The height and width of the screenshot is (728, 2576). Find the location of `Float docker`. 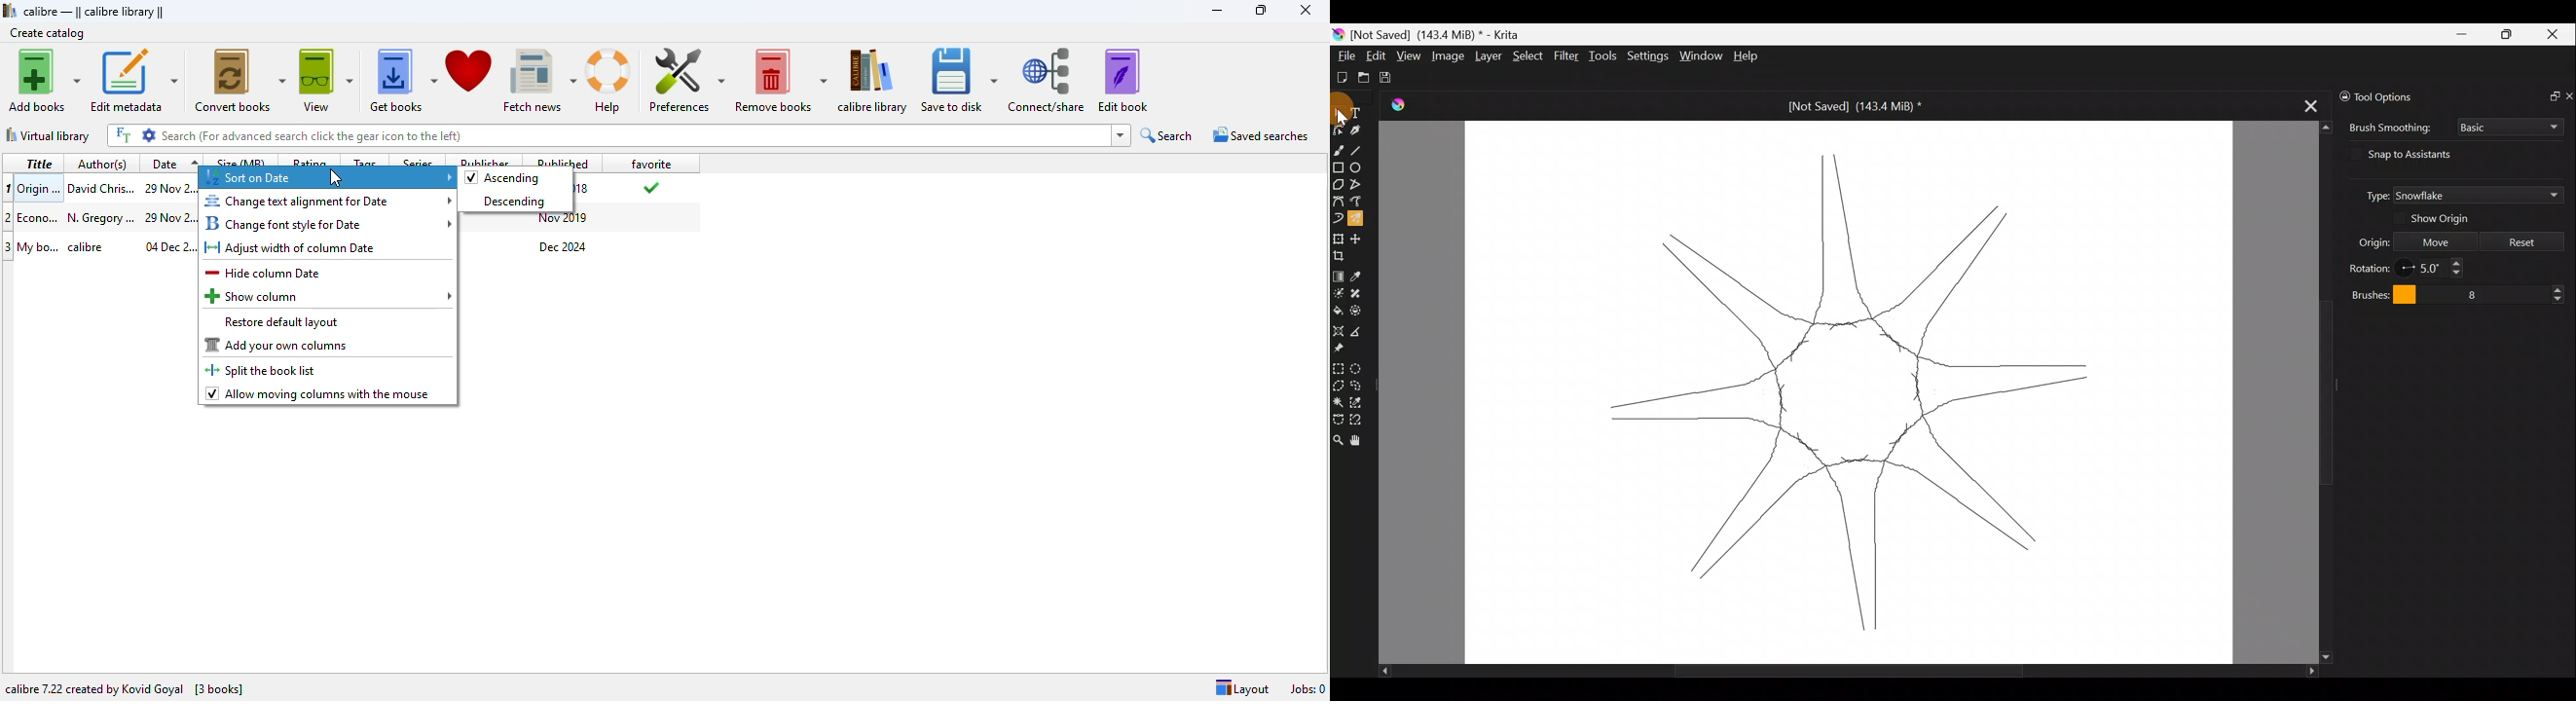

Float docker is located at coordinates (2549, 94).